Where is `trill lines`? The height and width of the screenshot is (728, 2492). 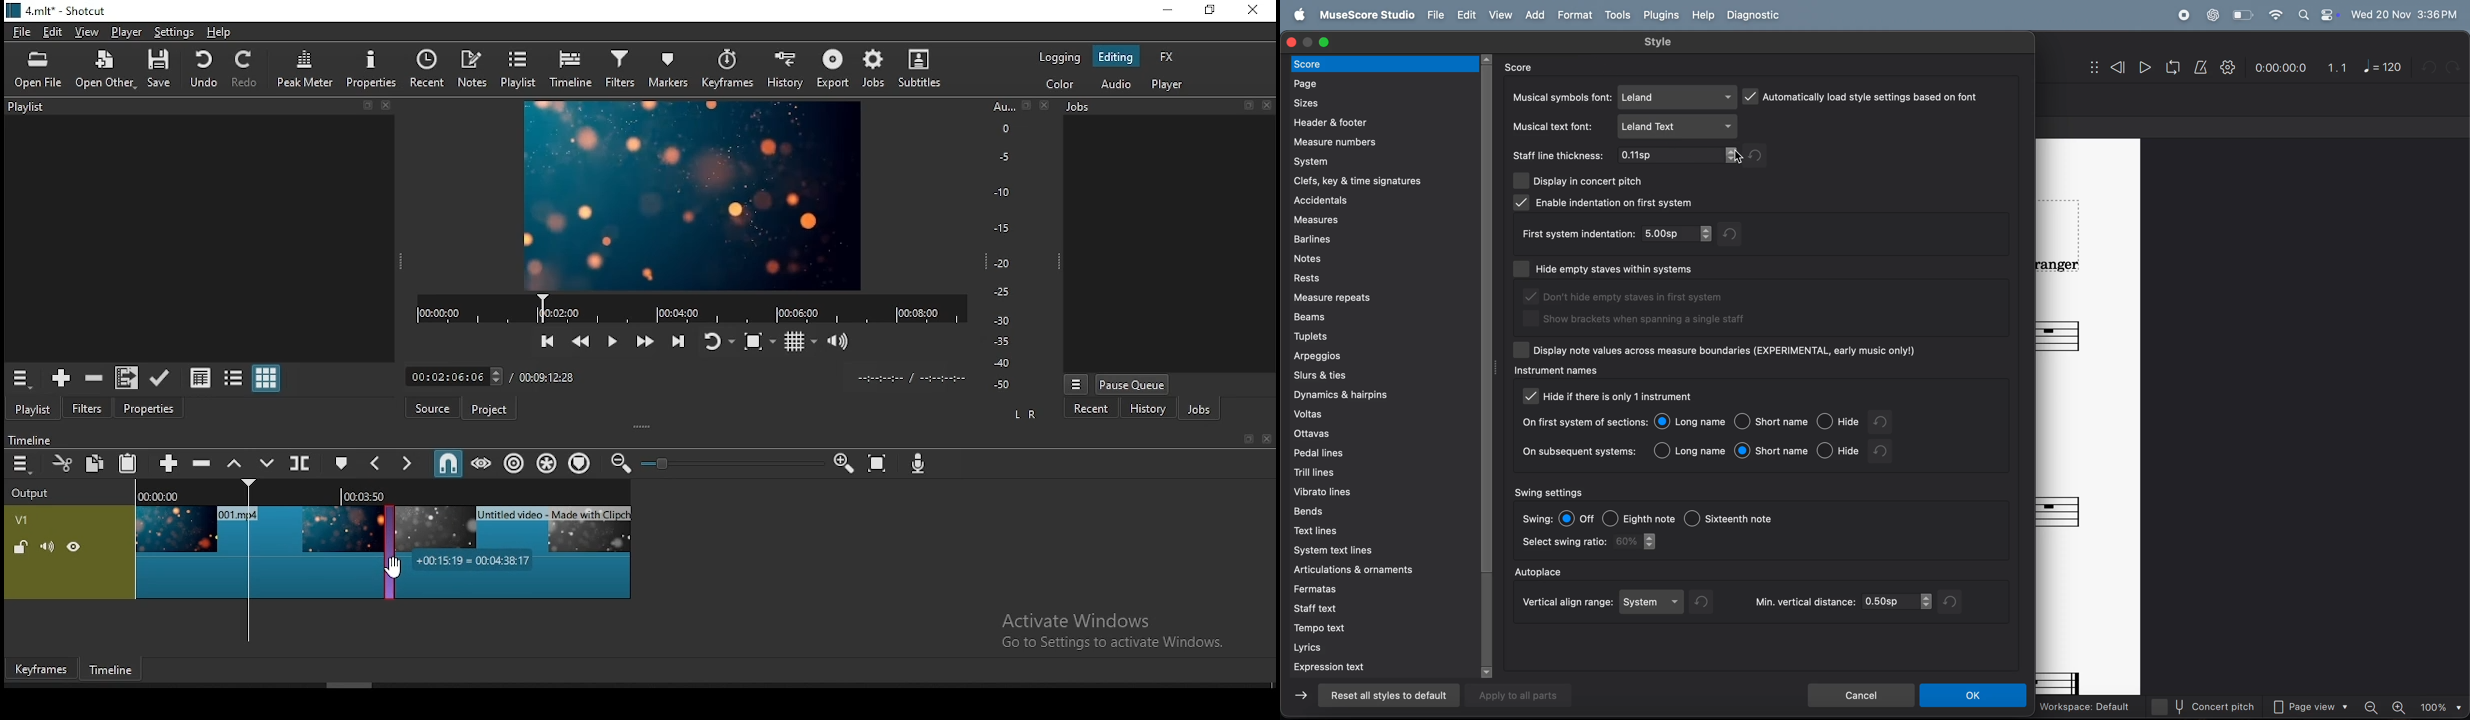 trill lines is located at coordinates (1369, 471).